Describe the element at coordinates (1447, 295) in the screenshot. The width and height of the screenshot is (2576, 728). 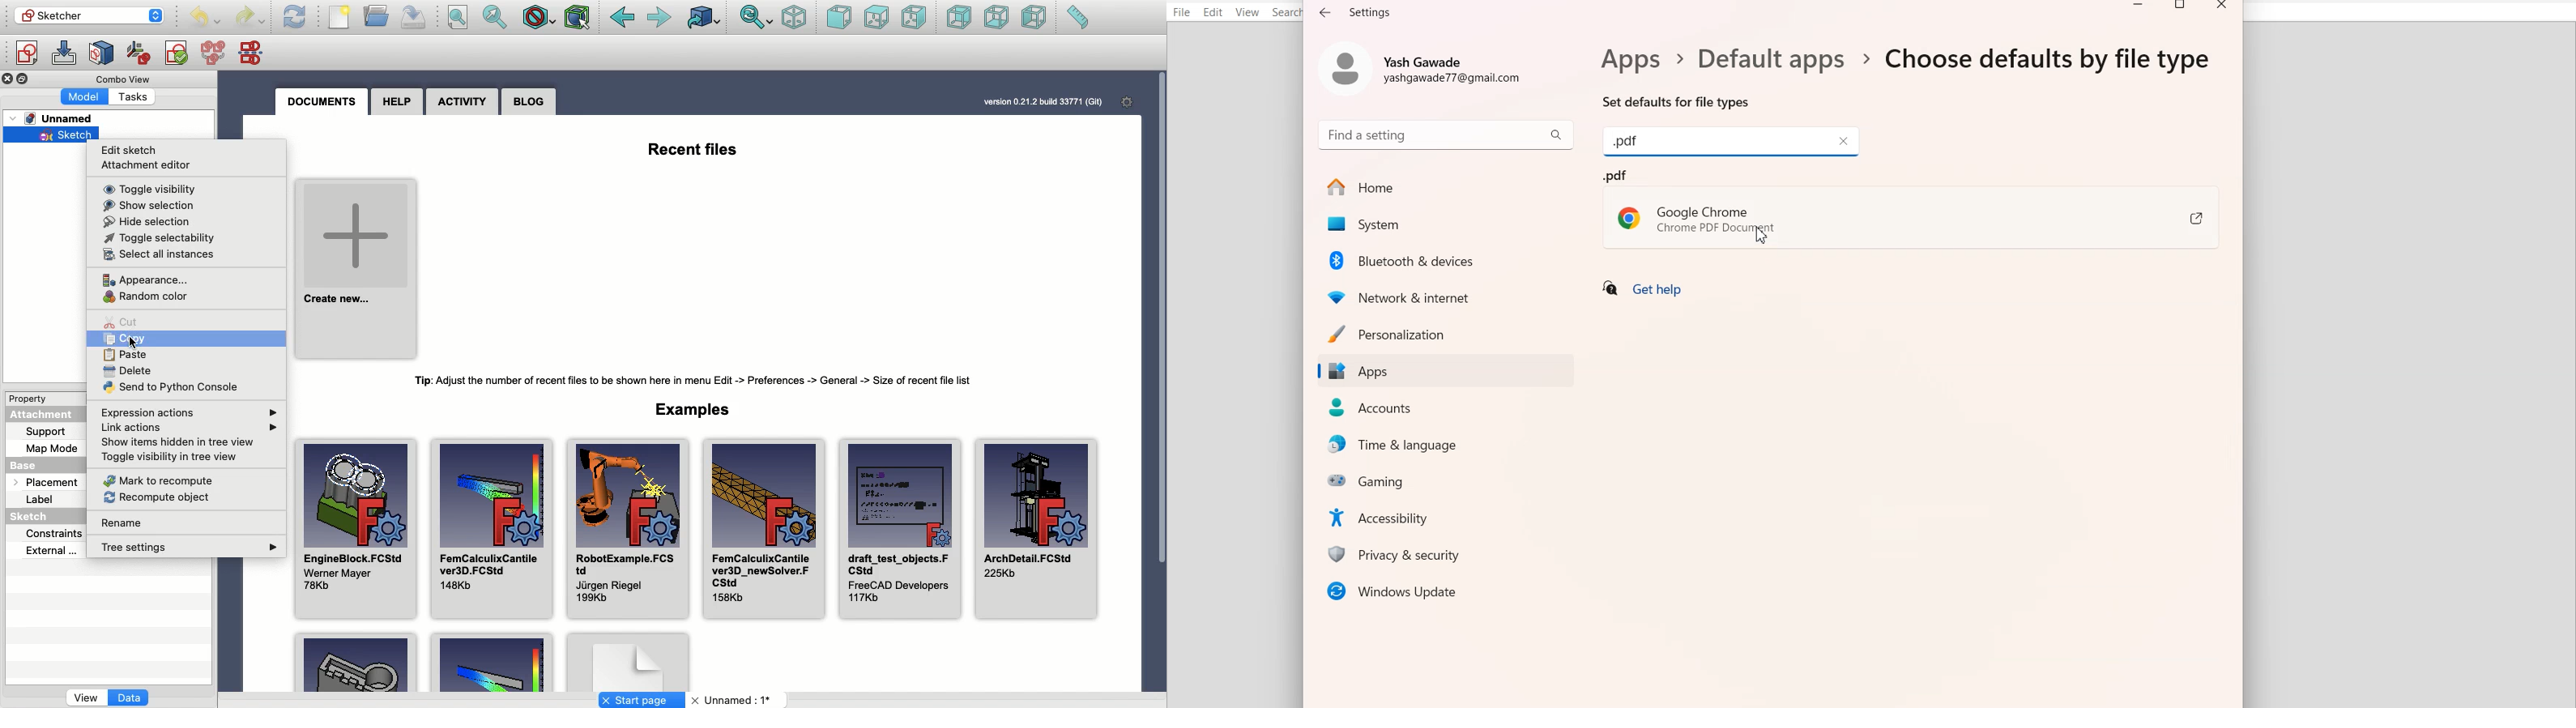
I see `Network & Internet` at that location.